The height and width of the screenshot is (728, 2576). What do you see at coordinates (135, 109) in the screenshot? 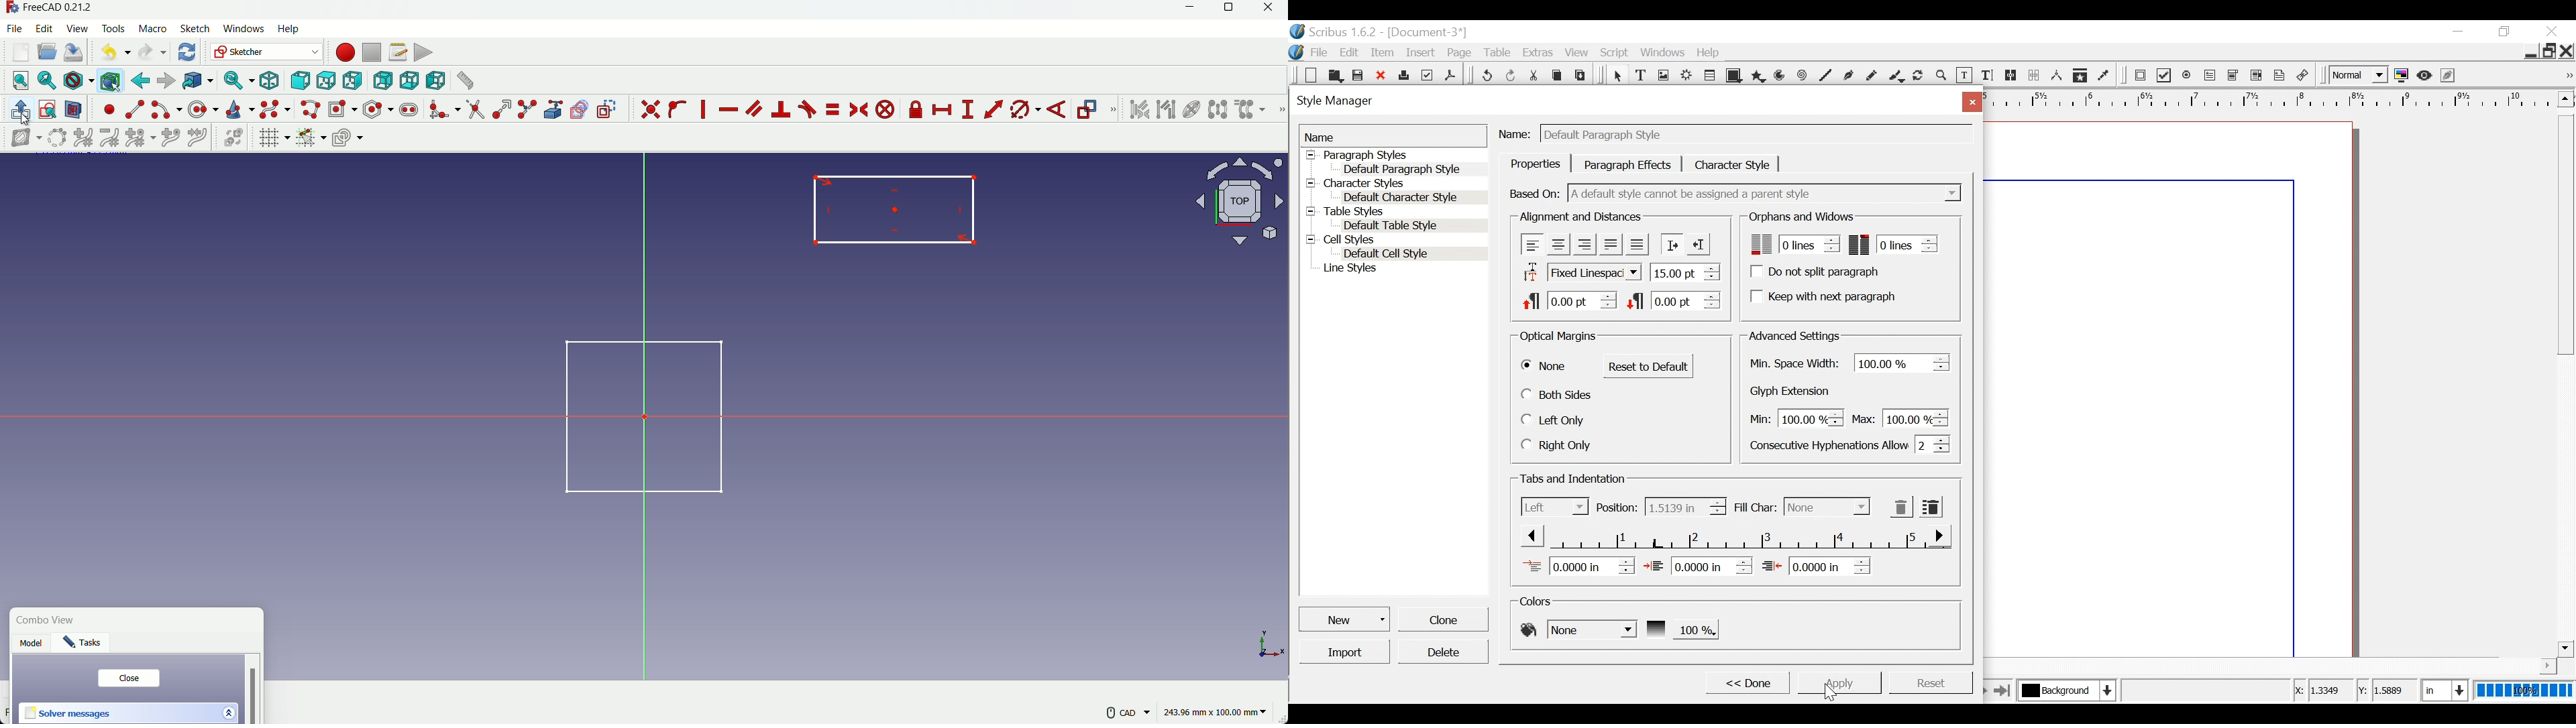
I see `create line` at bounding box center [135, 109].